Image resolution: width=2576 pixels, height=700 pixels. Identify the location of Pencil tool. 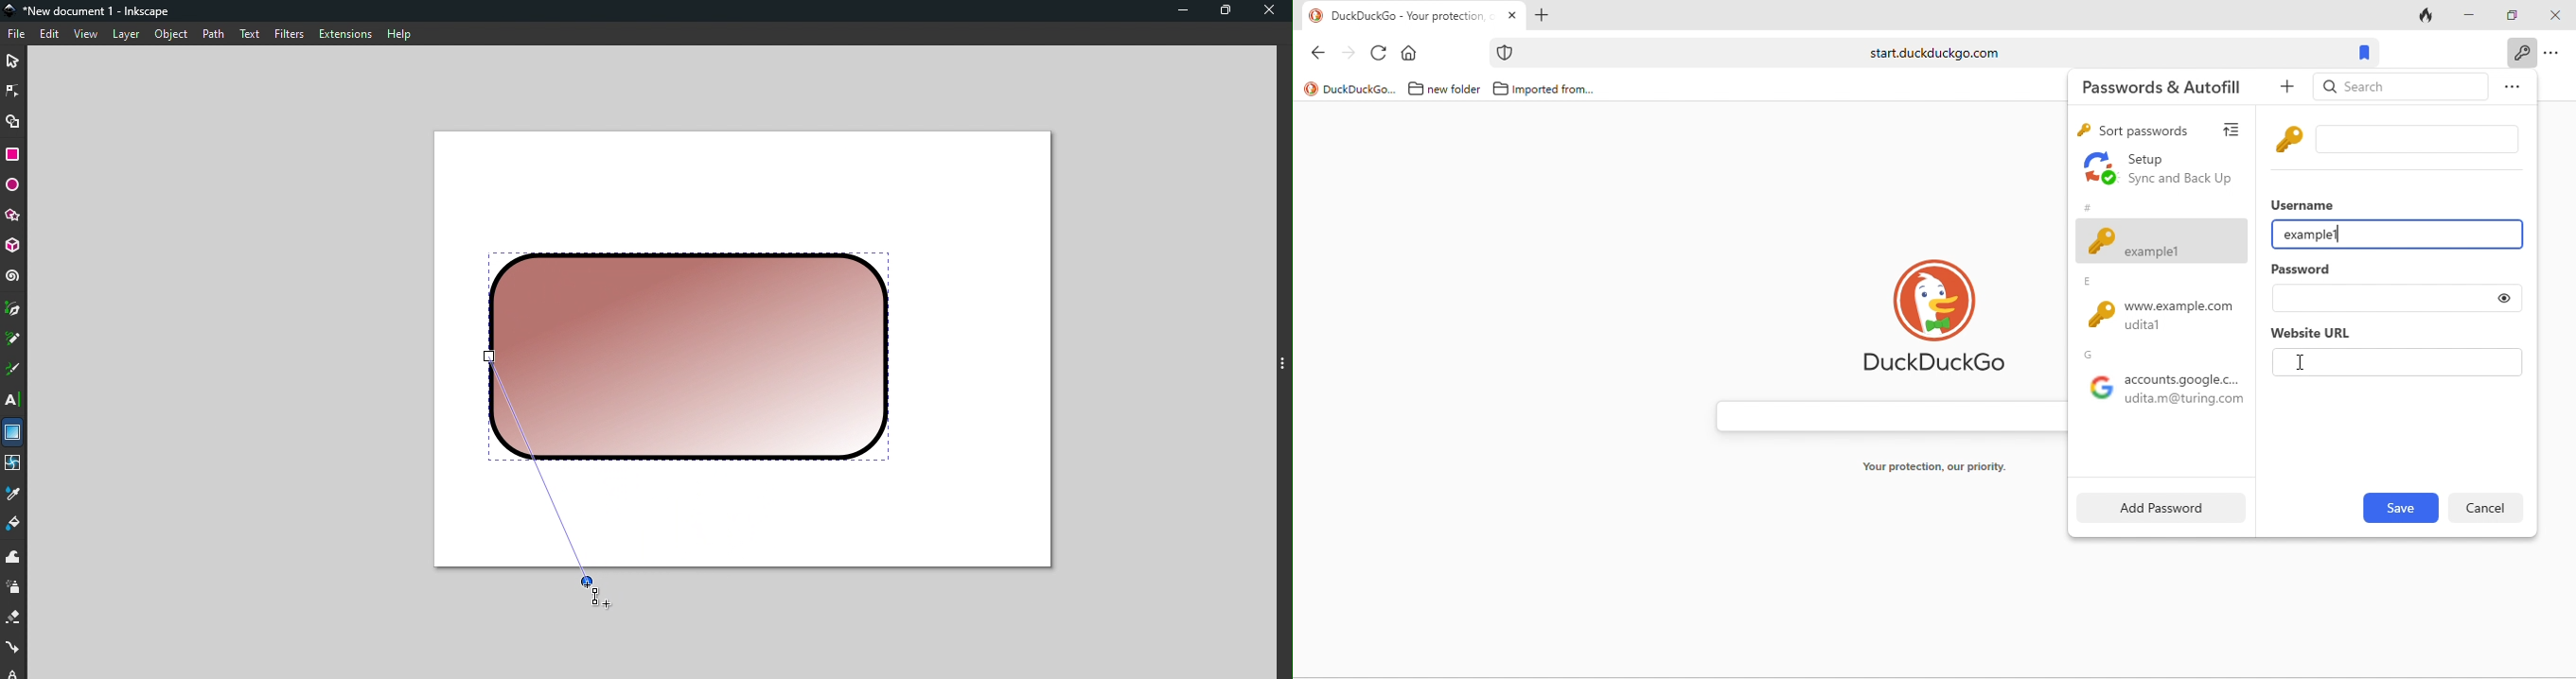
(13, 340).